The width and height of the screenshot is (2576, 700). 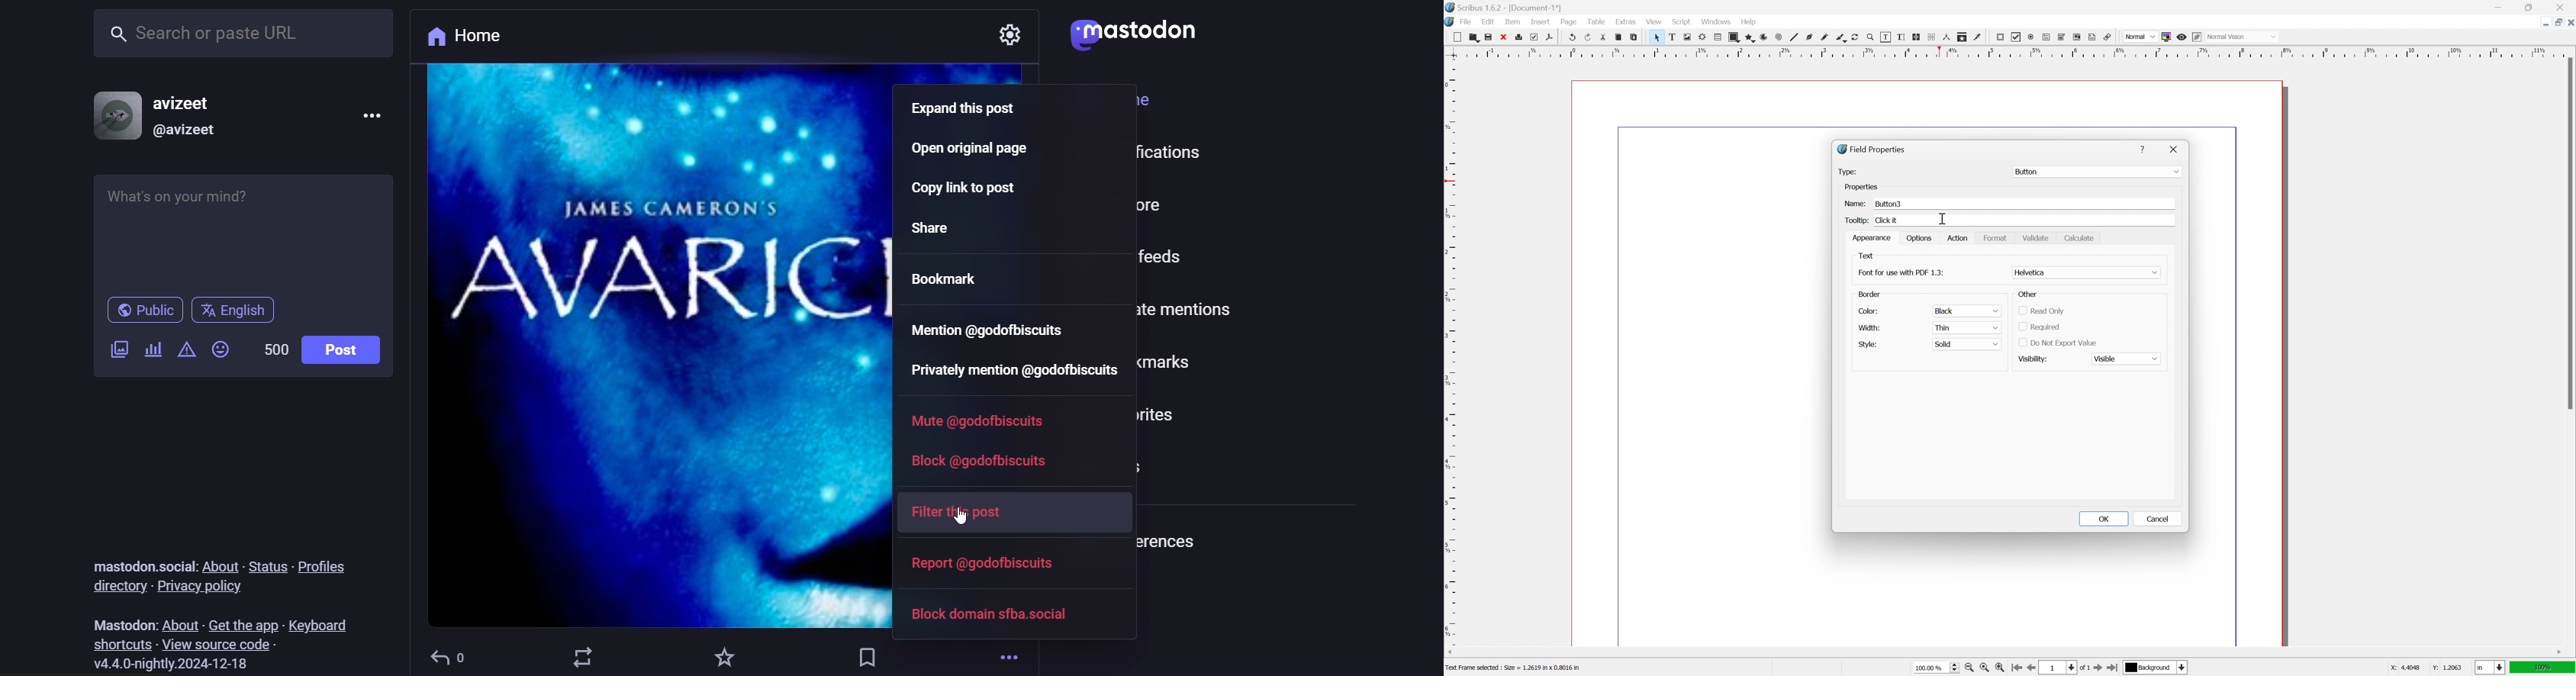 I want to click on close, so click(x=2563, y=6).